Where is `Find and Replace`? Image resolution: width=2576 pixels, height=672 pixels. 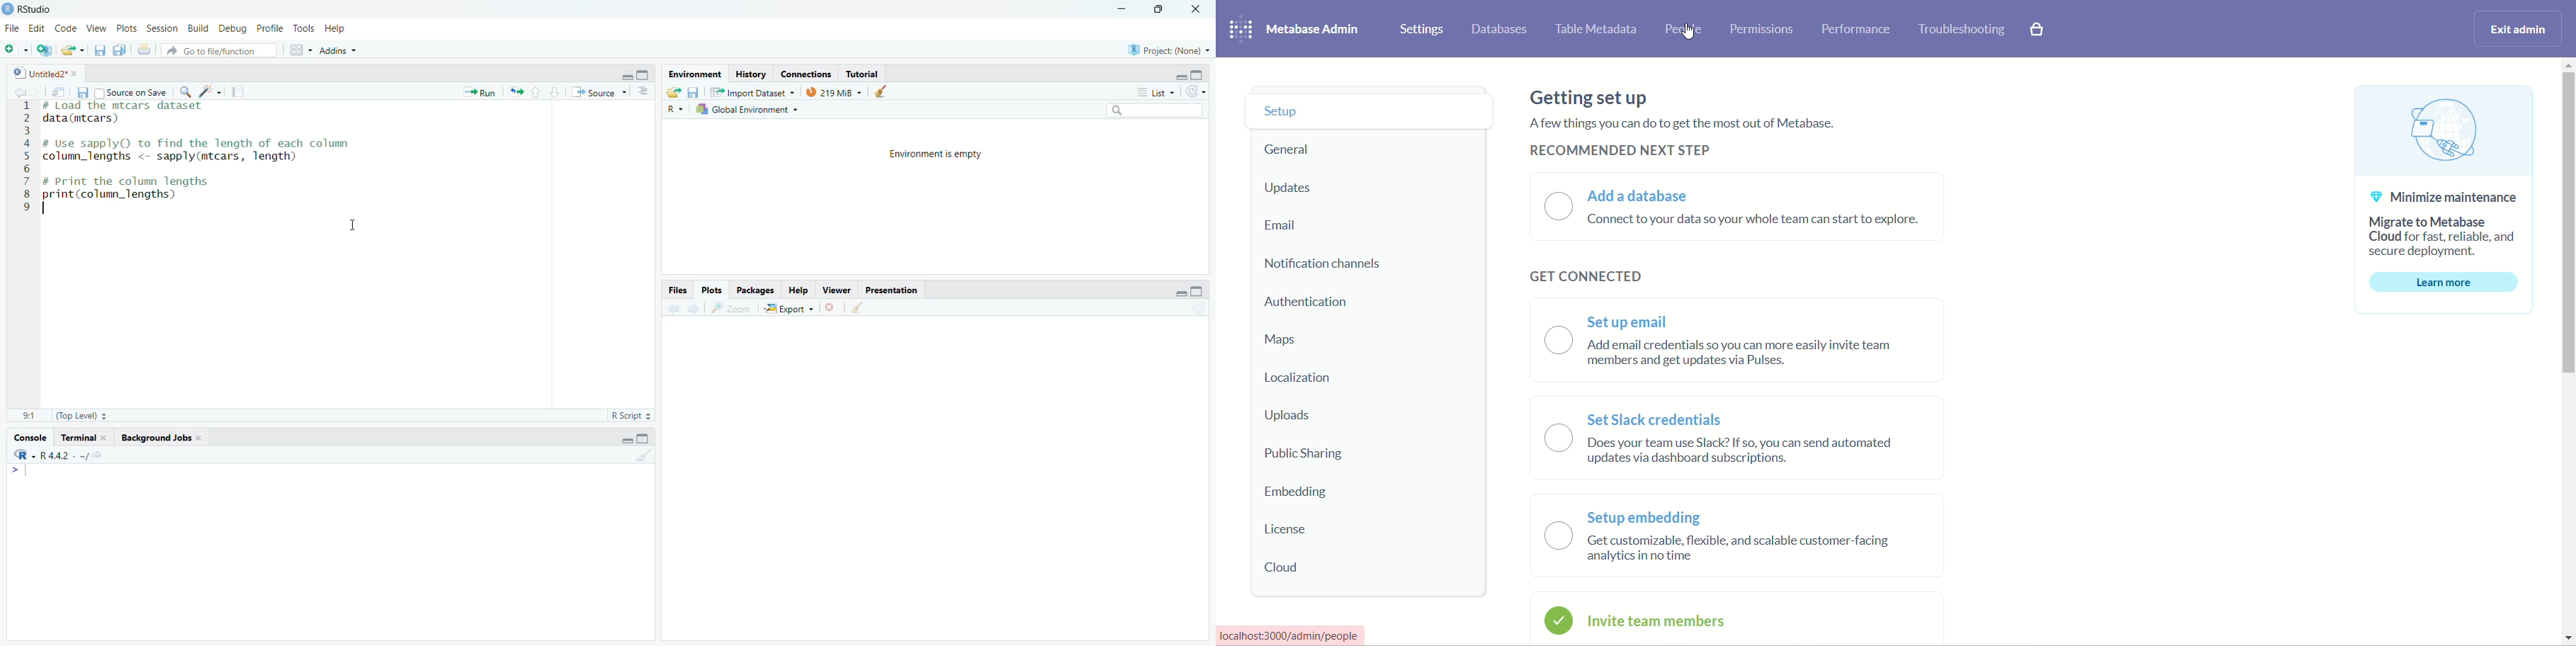 Find and Replace is located at coordinates (186, 92).